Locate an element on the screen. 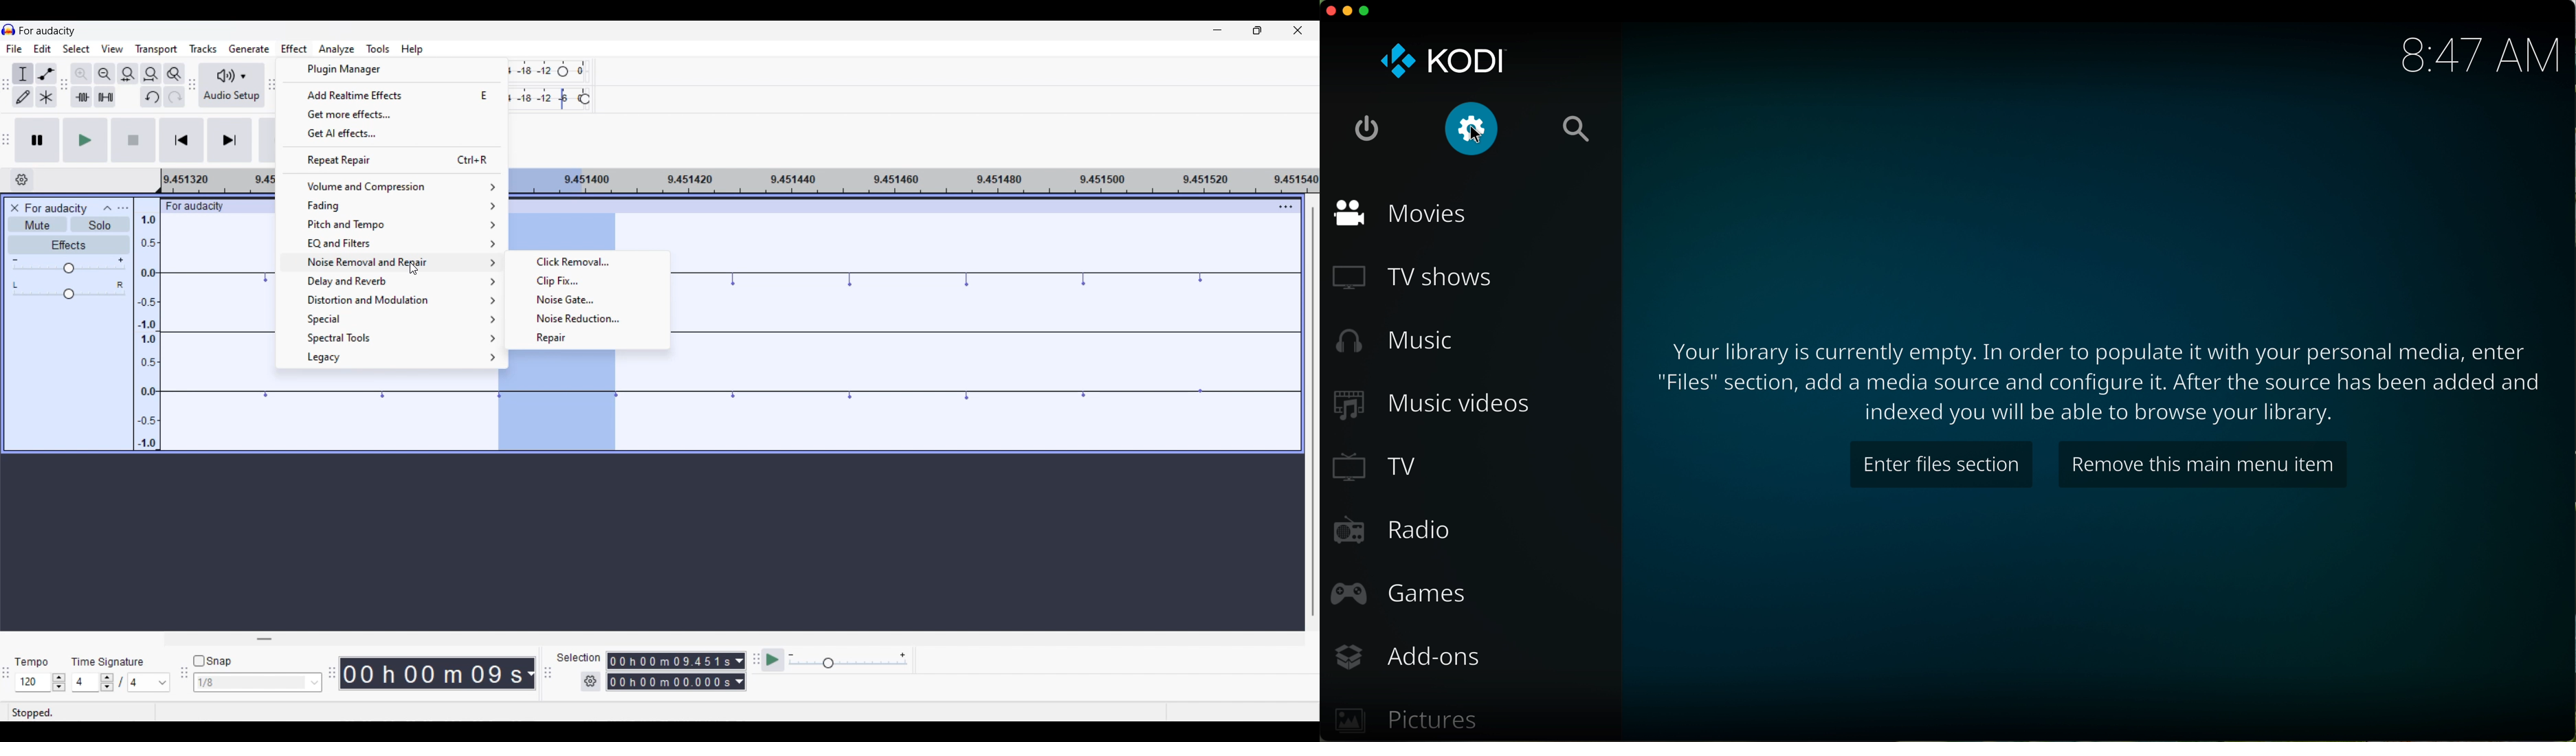  hour is located at coordinates (2478, 56).